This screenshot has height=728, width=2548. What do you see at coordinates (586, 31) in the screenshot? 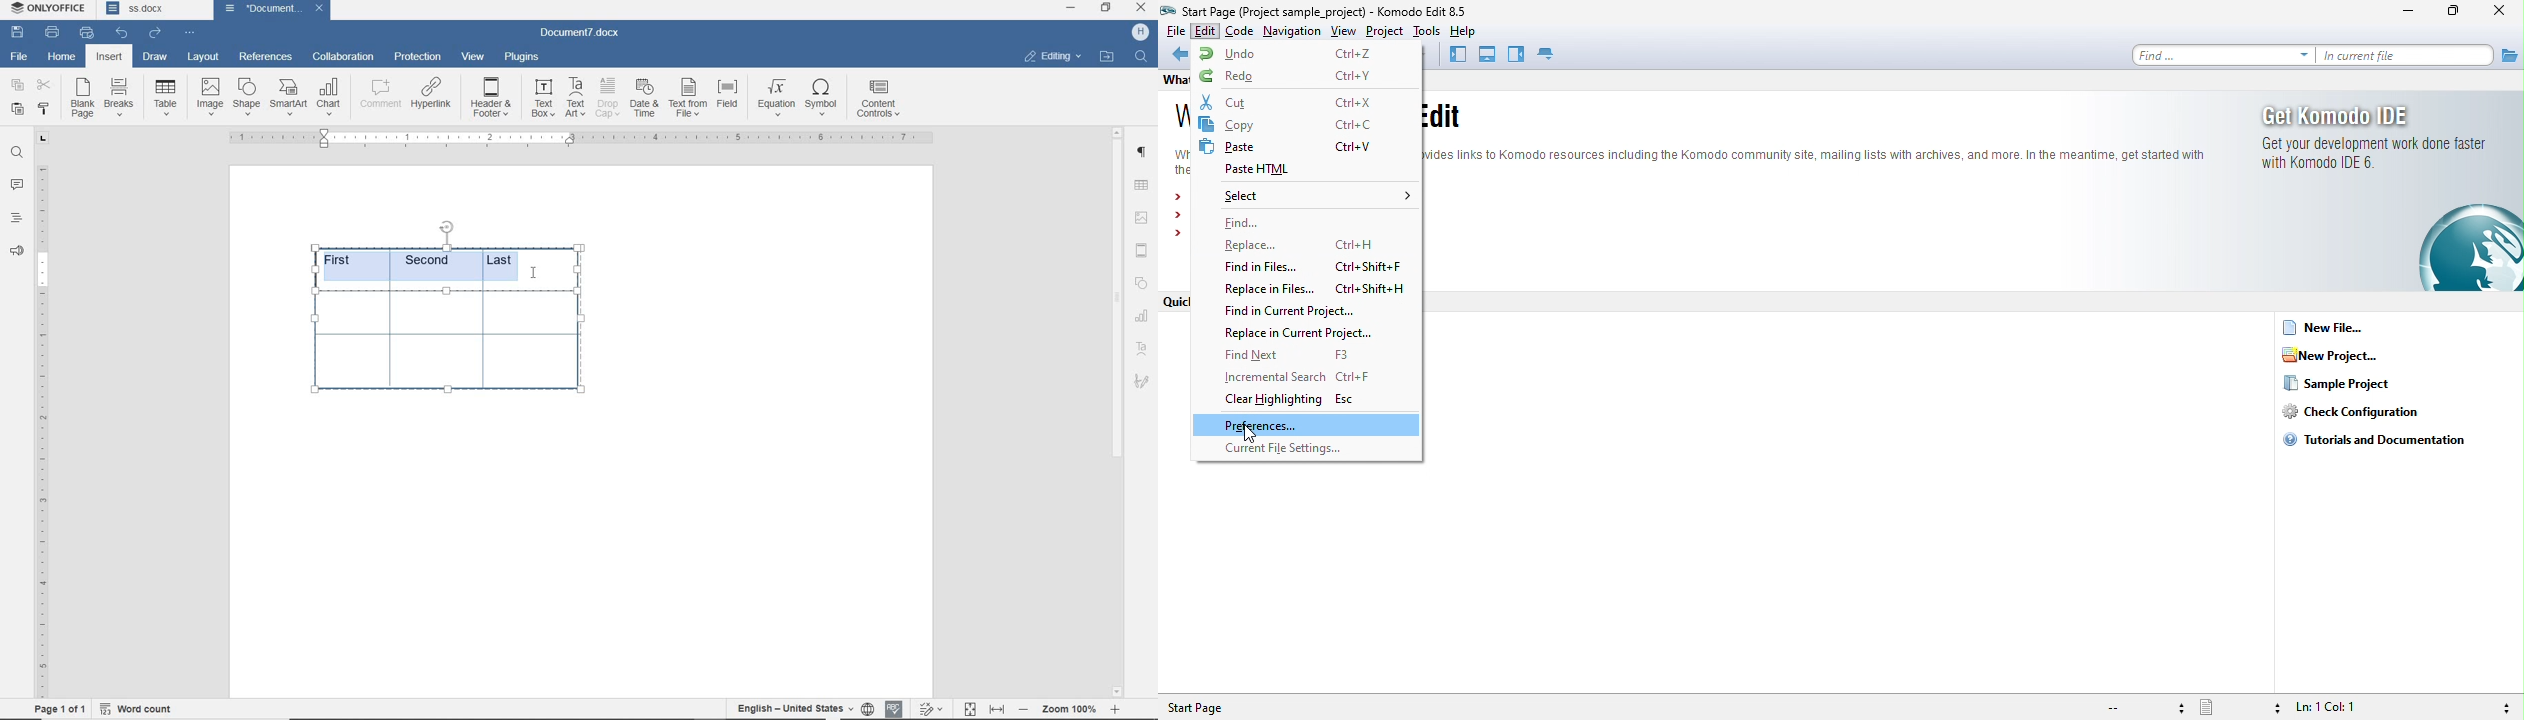
I see `document name` at bounding box center [586, 31].